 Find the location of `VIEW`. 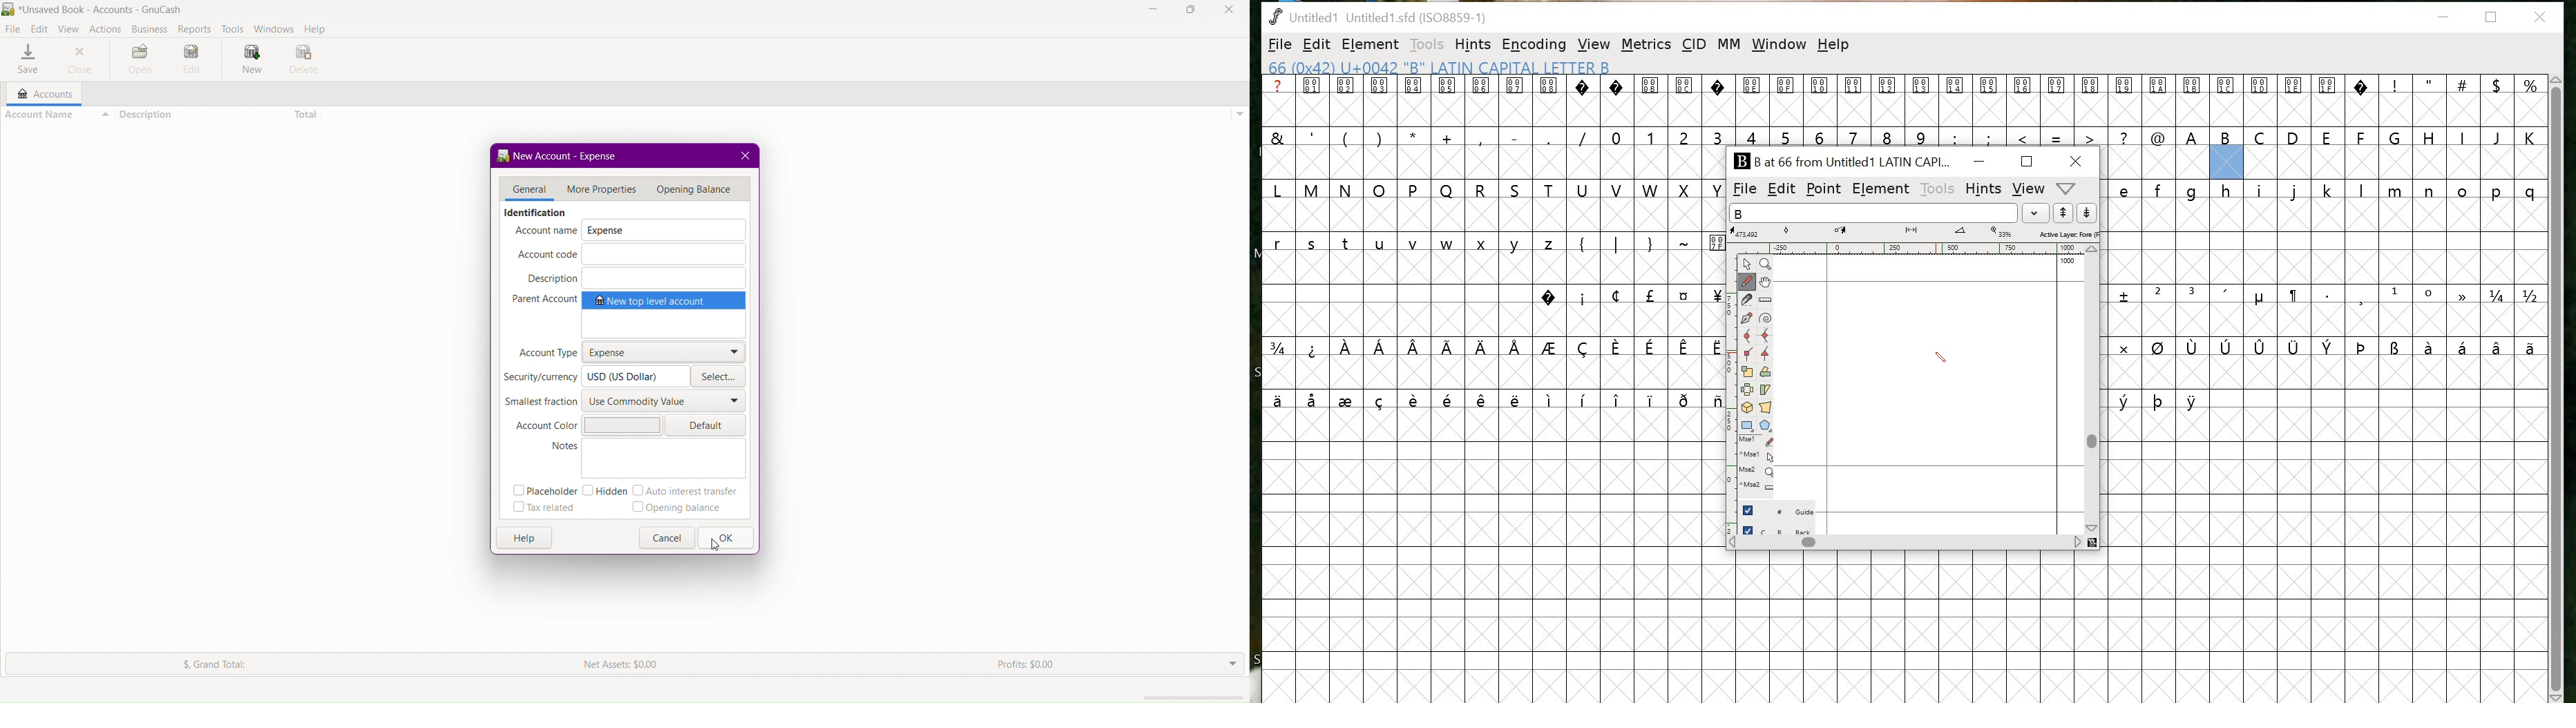

VIEW is located at coordinates (2029, 189).